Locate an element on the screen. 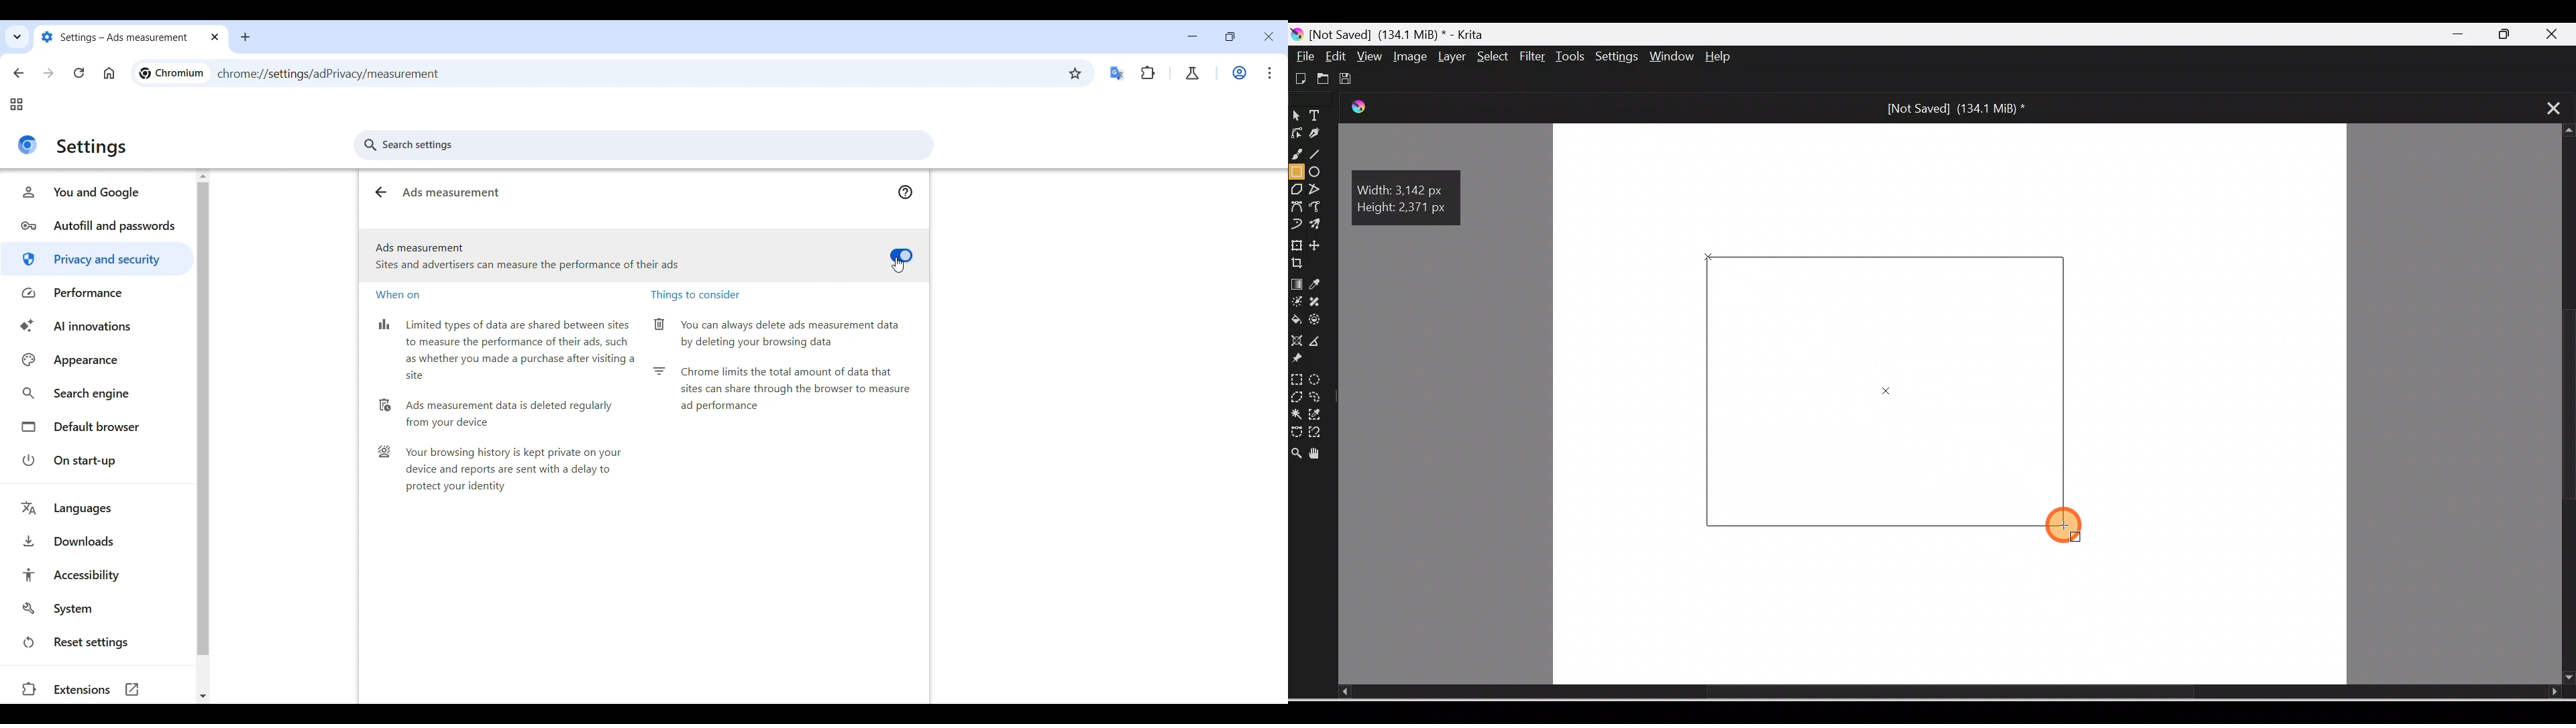 The height and width of the screenshot is (728, 2576). Edit shapes tool is located at coordinates (1296, 137).